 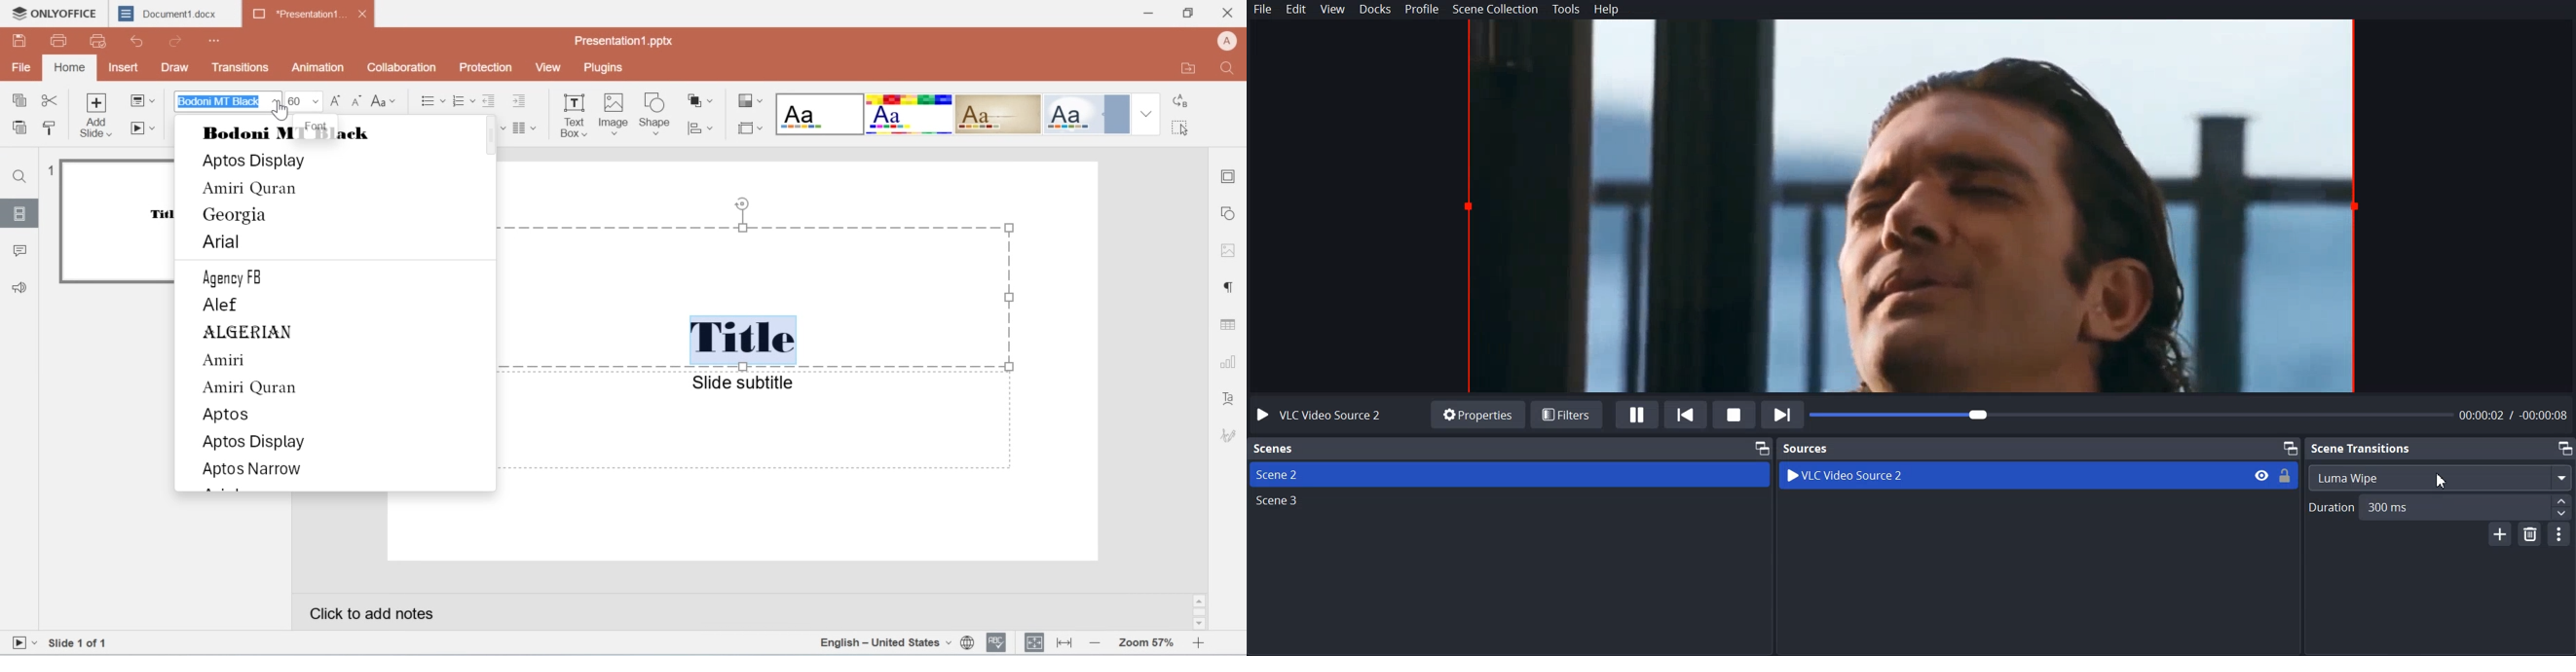 I want to click on Delete, so click(x=2531, y=536).